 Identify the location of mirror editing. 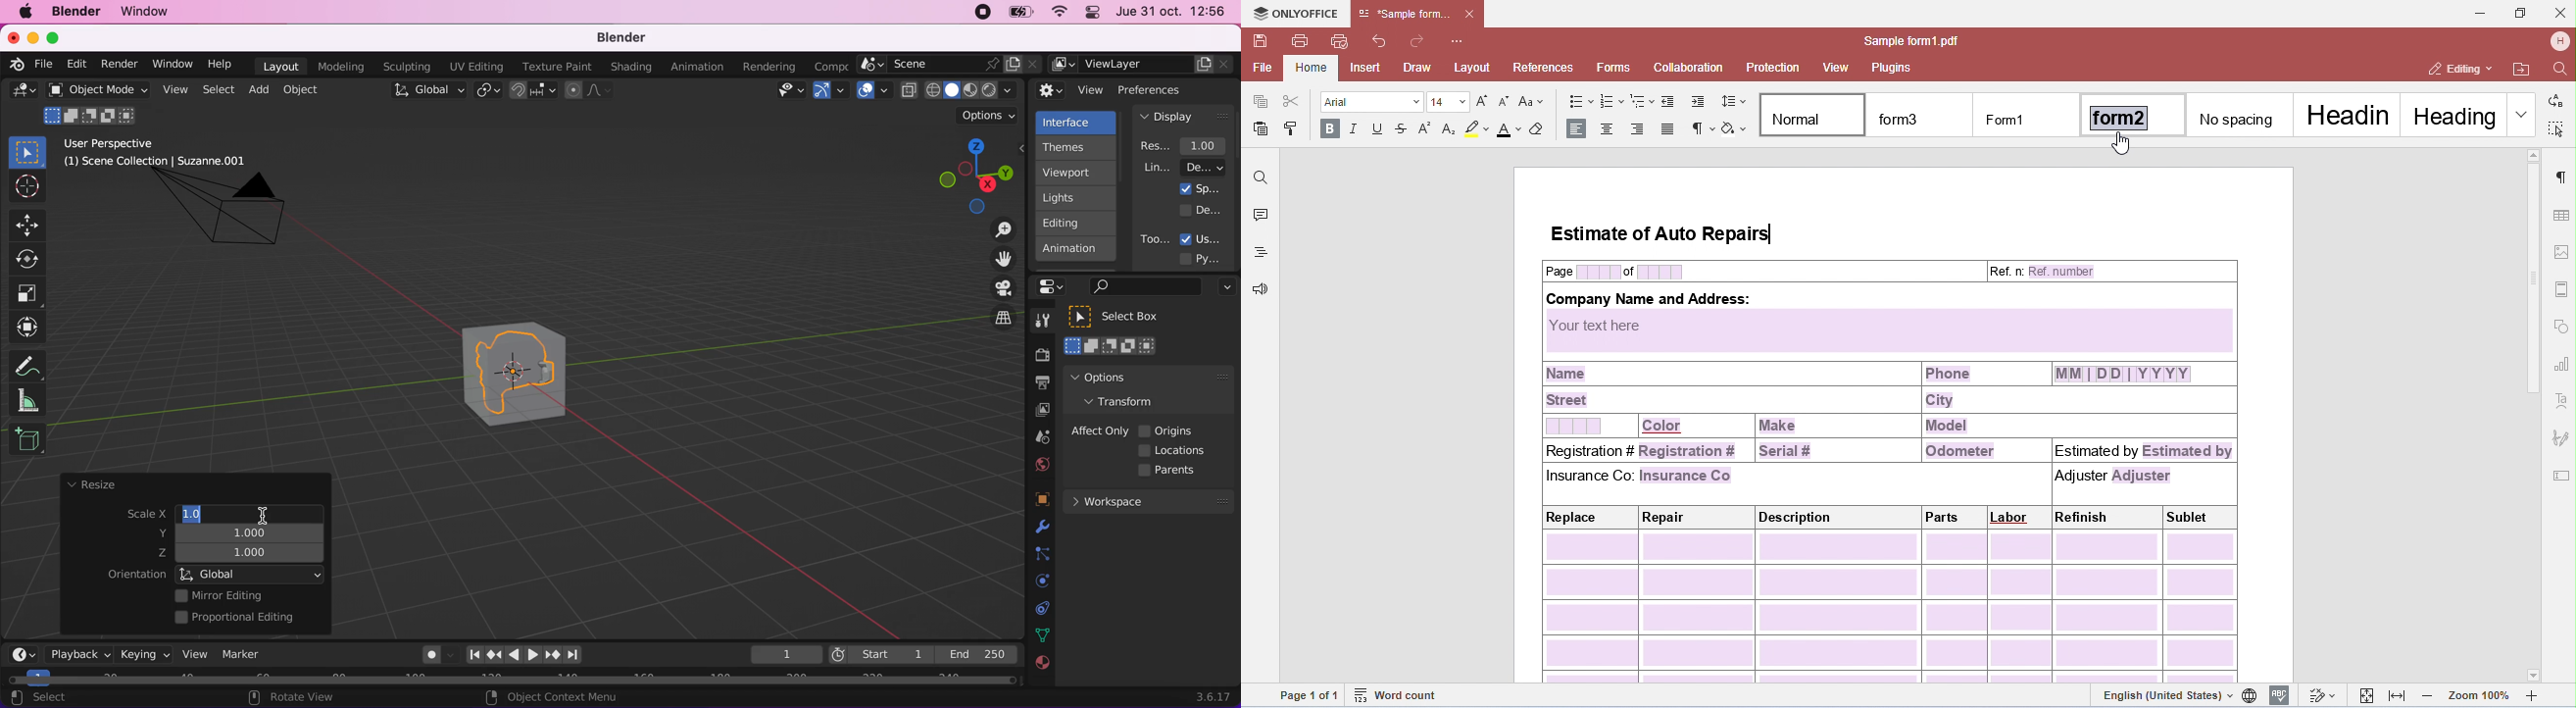
(247, 595).